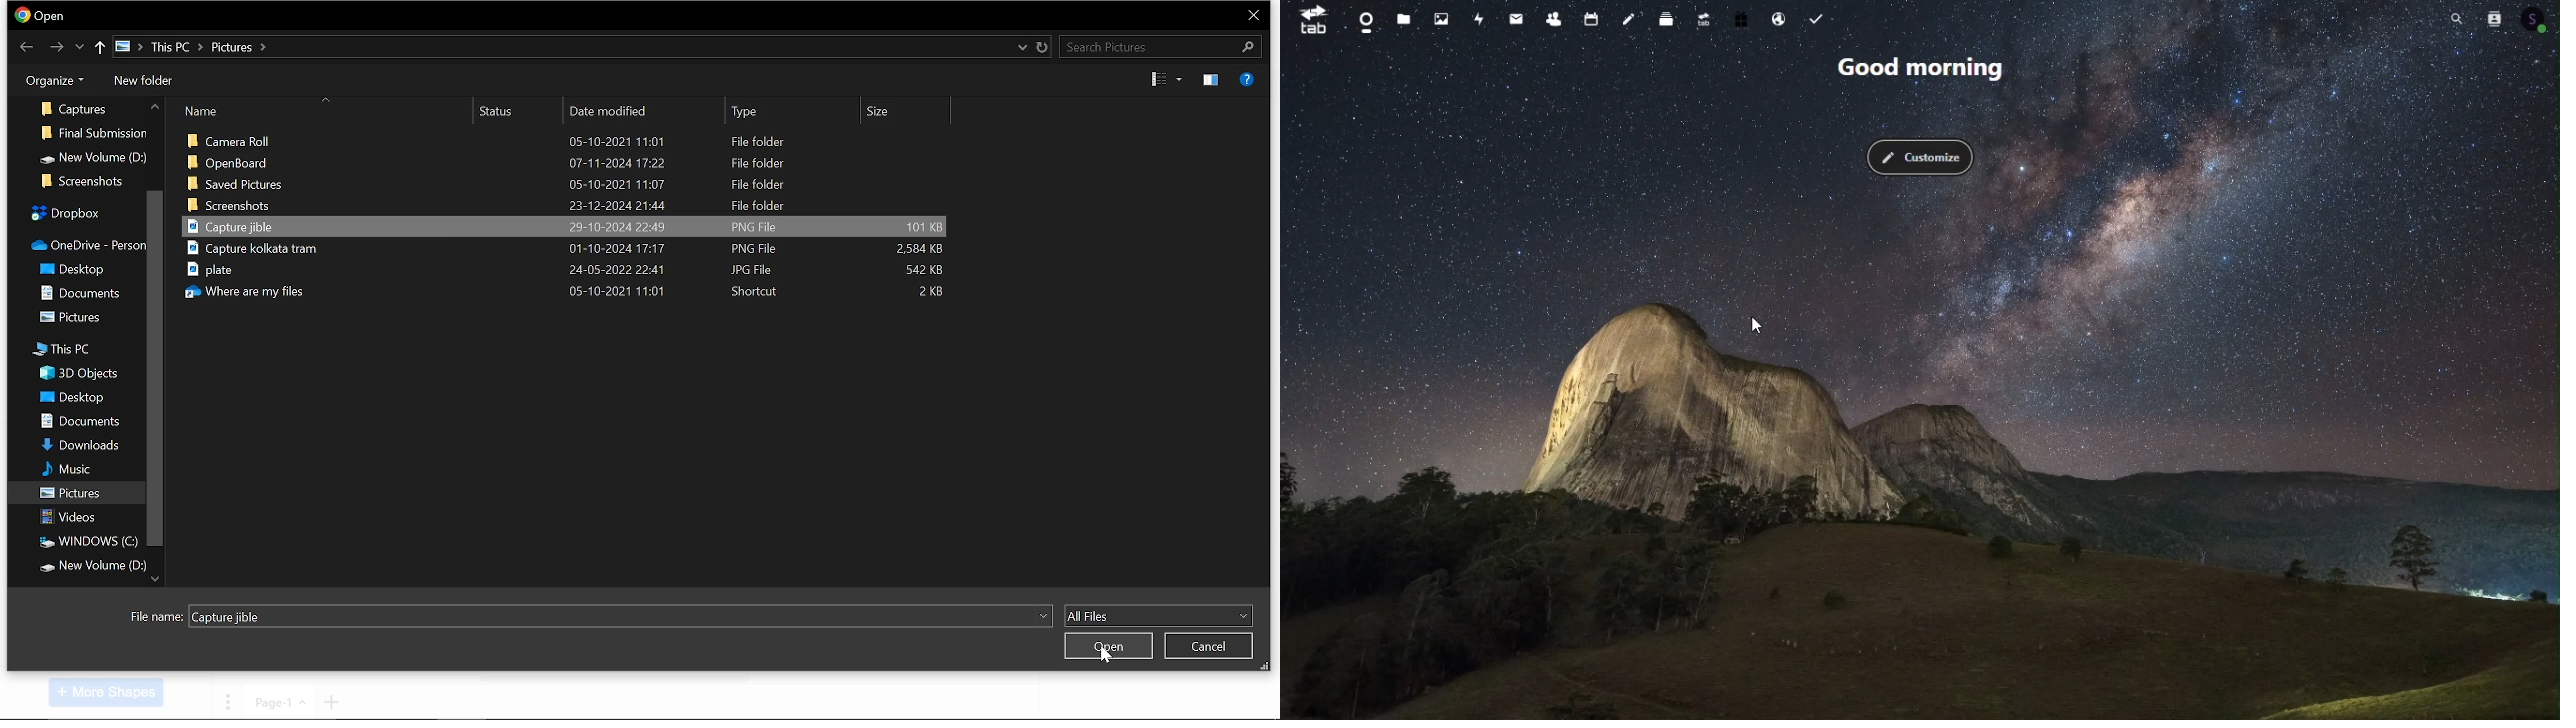 The height and width of the screenshot is (728, 2576). Describe the element at coordinates (80, 48) in the screenshot. I see `previous location` at that location.